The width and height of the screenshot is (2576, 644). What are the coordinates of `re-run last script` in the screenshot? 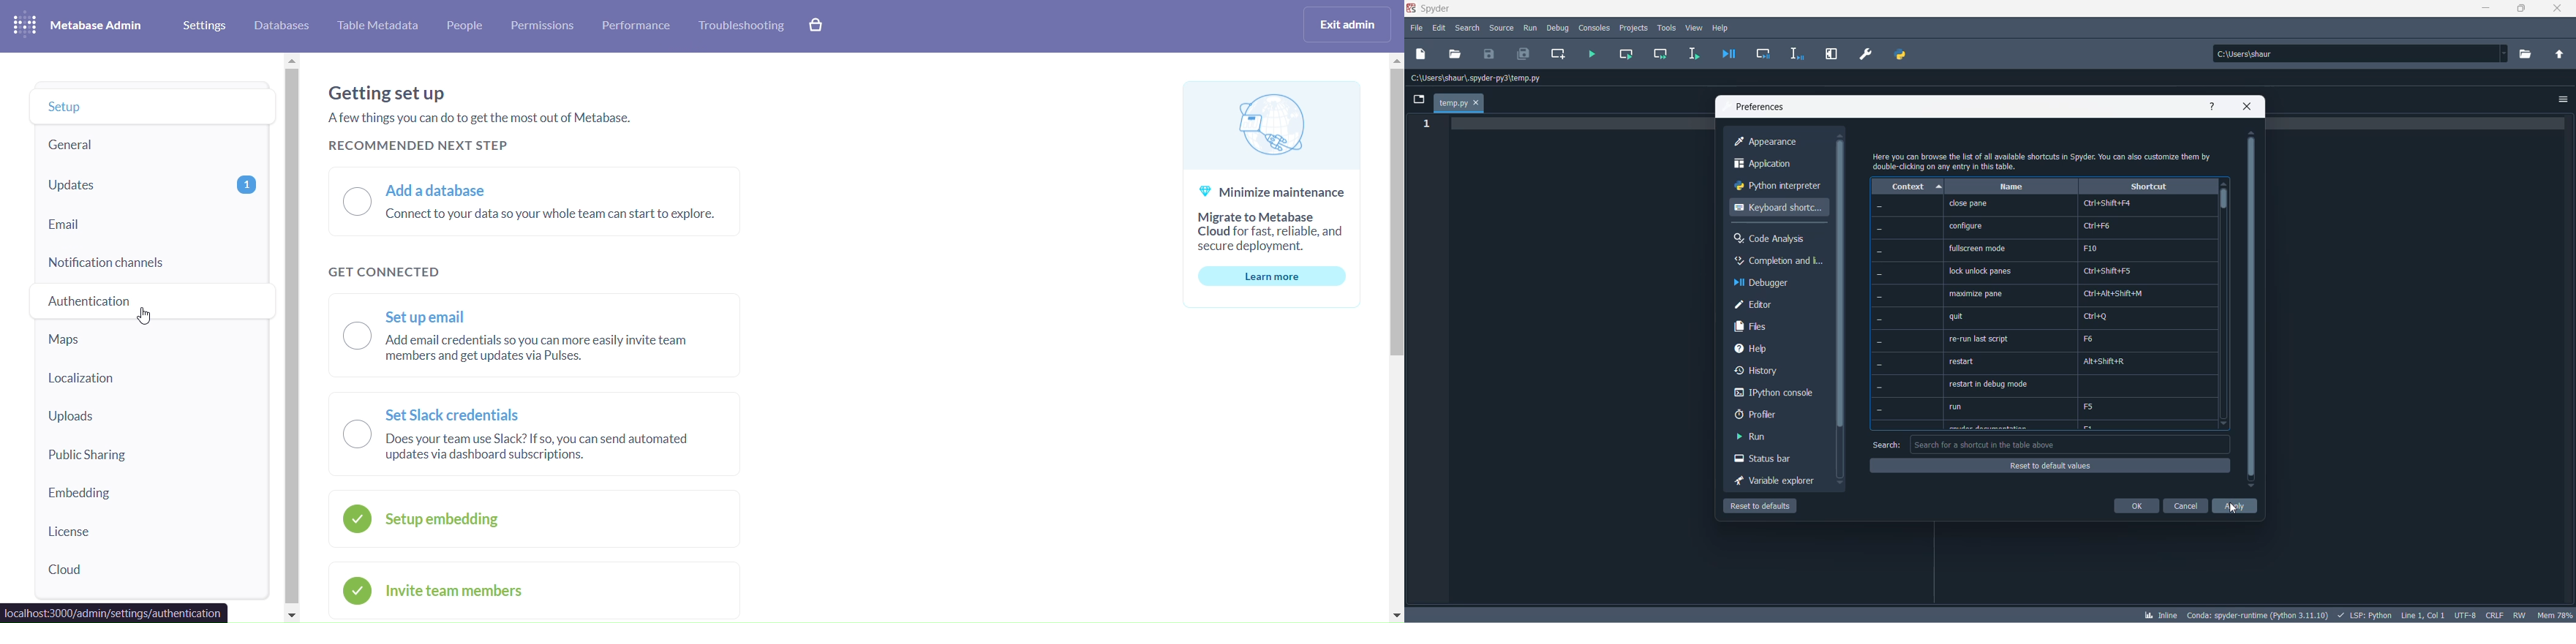 It's located at (1977, 340).